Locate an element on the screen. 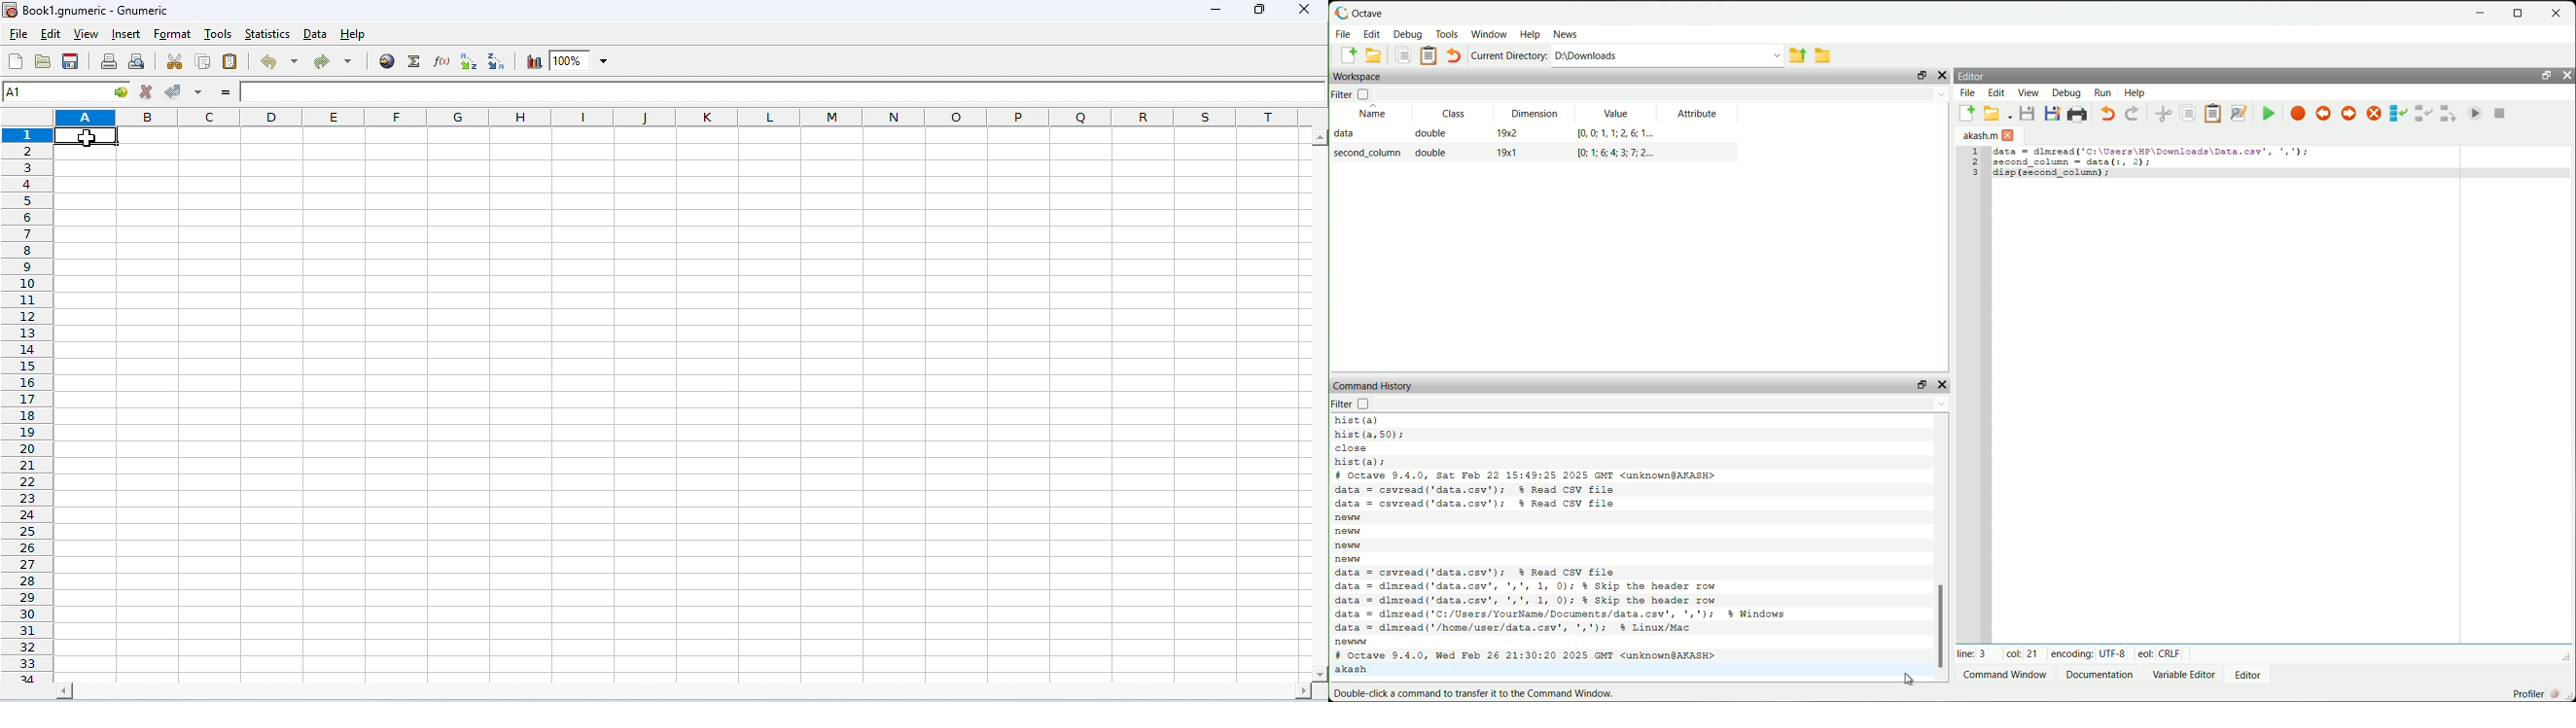 The width and height of the screenshot is (2576, 728). new script is located at coordinates (1345, 55).